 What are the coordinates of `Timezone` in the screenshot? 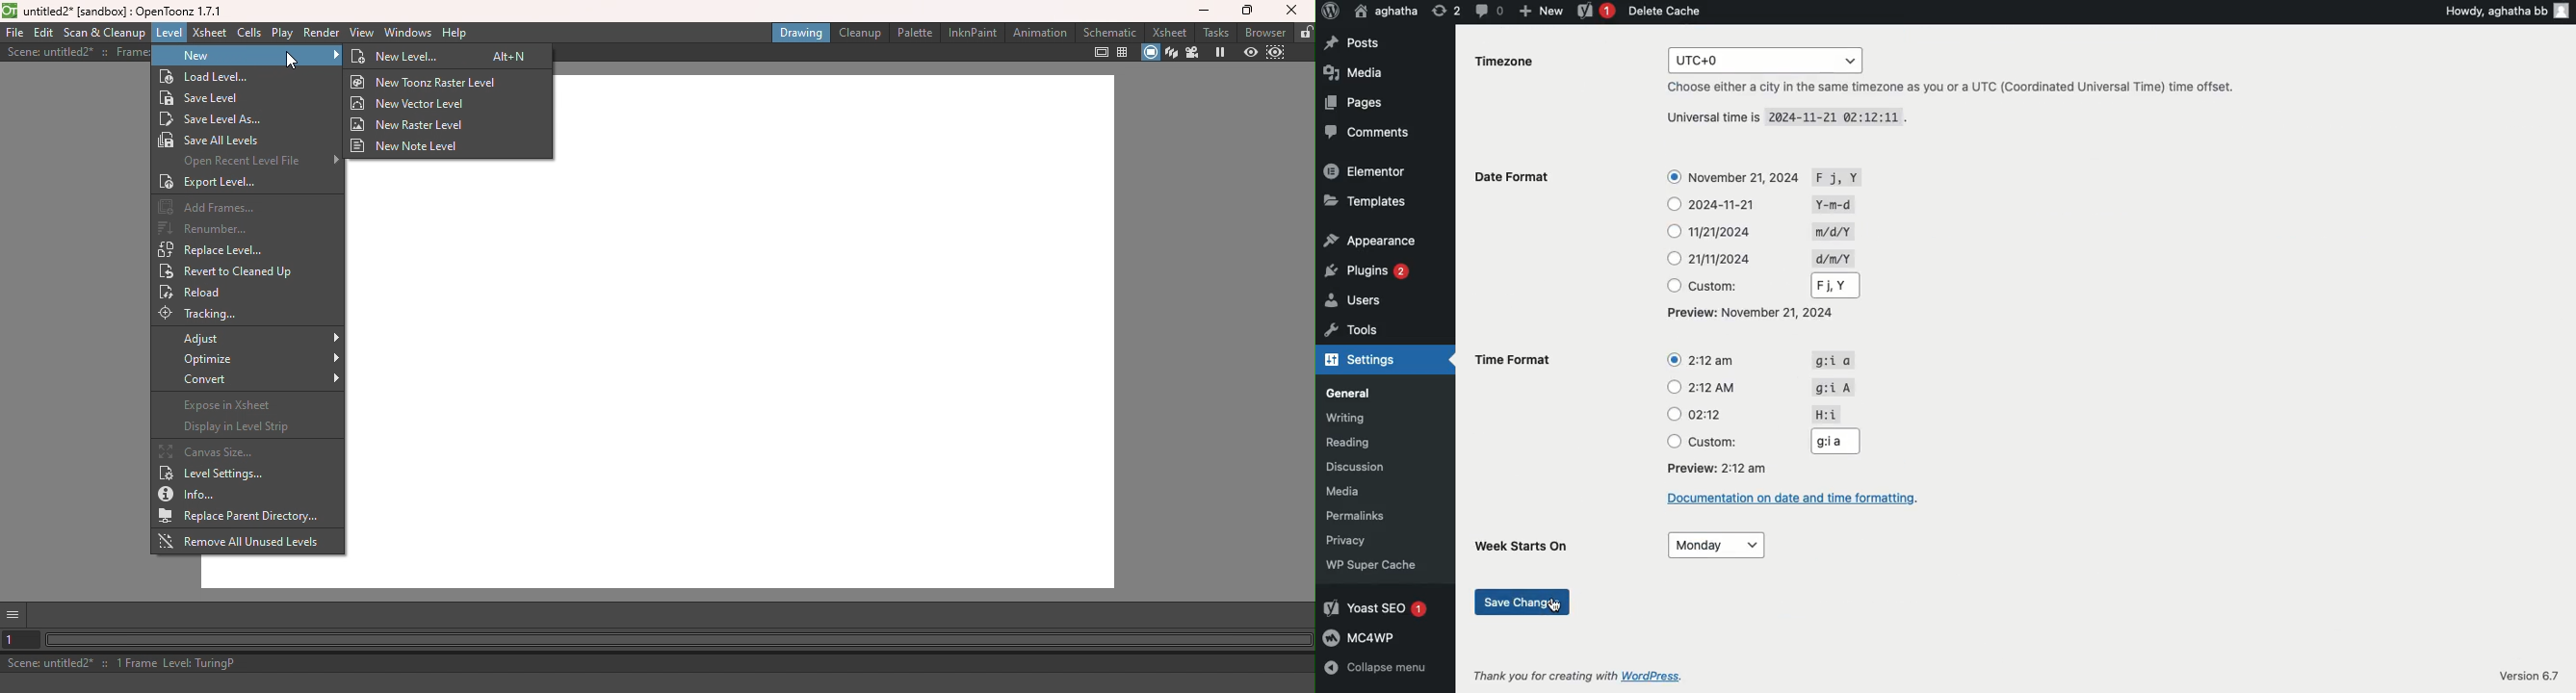 It's located at (1506, 62).